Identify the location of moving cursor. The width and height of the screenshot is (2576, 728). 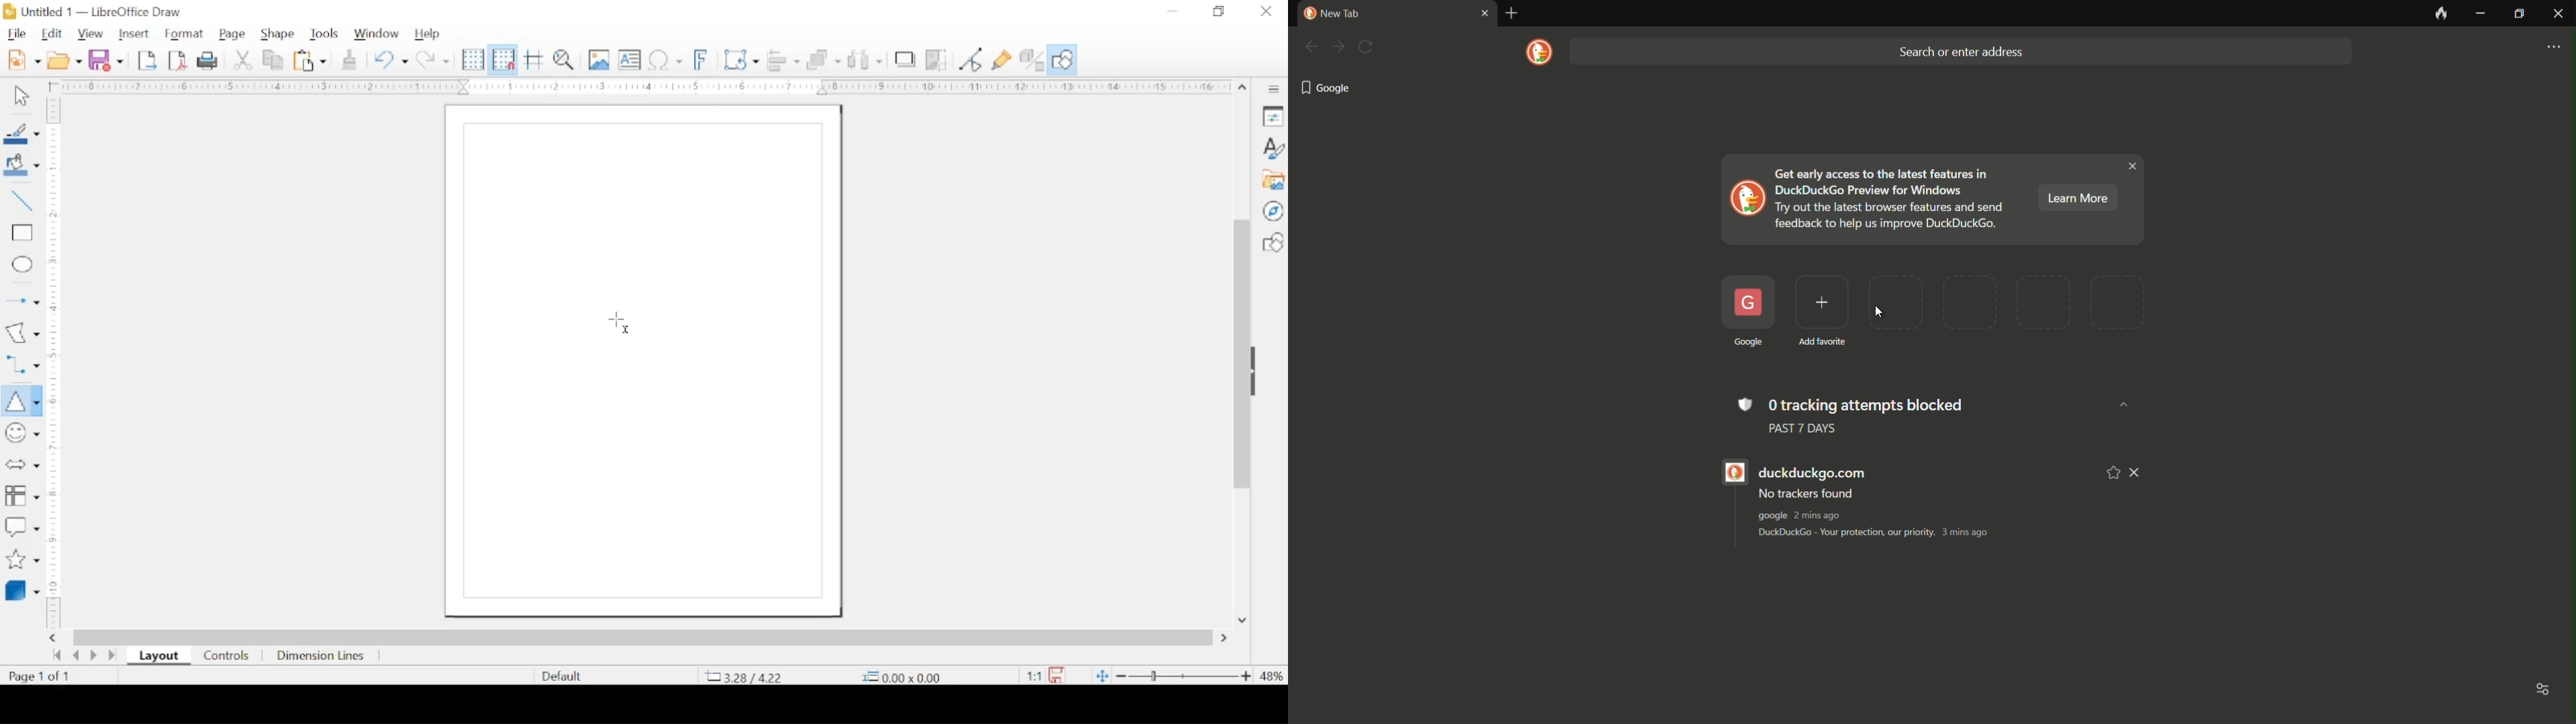
(621, 323).